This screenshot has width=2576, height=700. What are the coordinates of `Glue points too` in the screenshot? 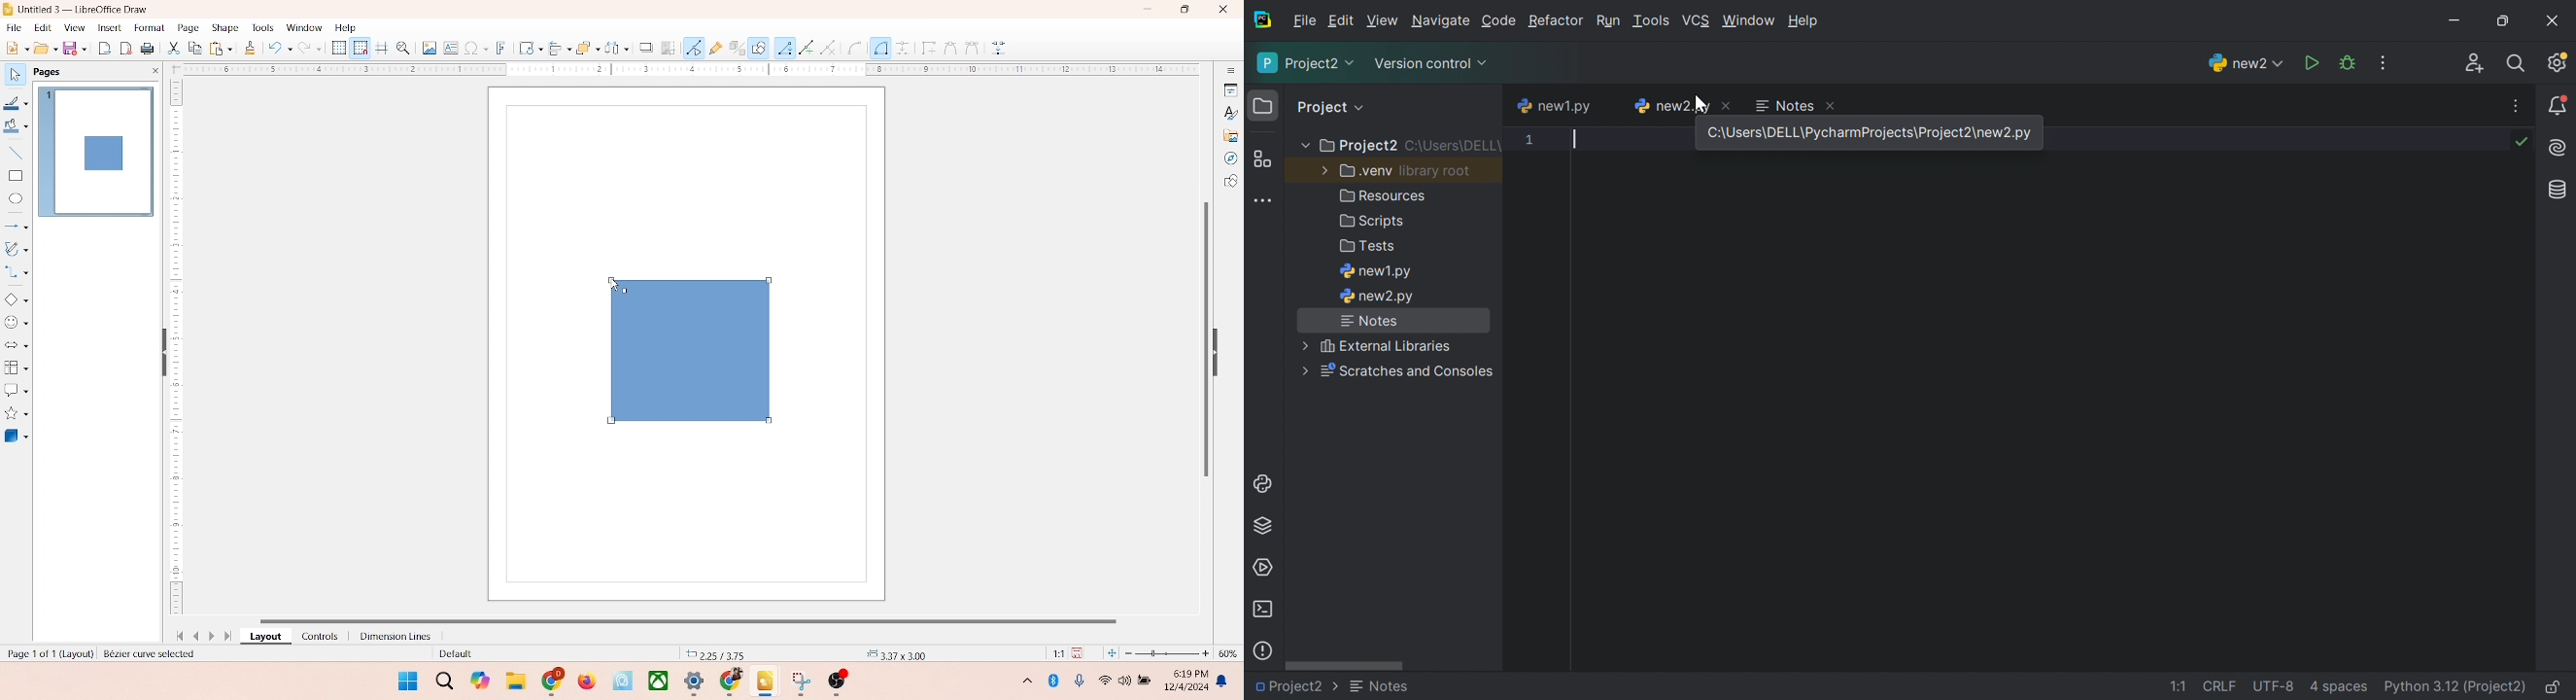 It's located at (1000, 49).